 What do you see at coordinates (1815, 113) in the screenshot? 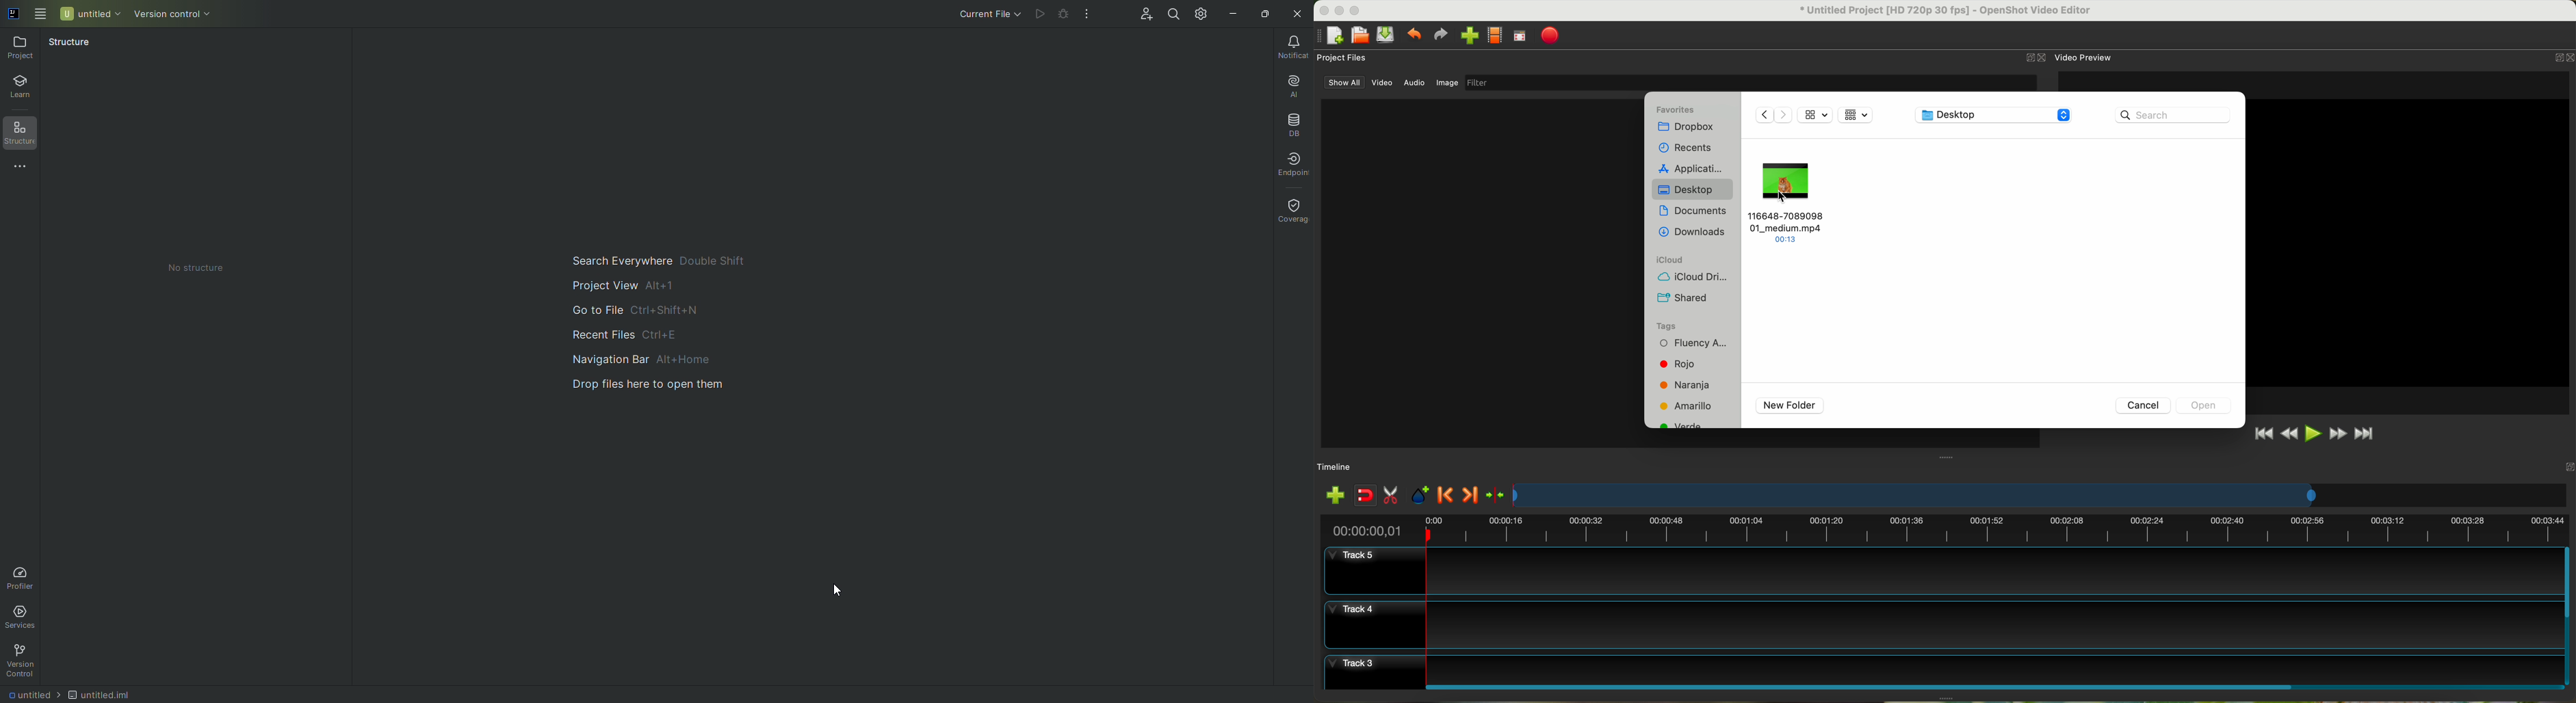
I see `gird view` at bounding box center [1815, 113].